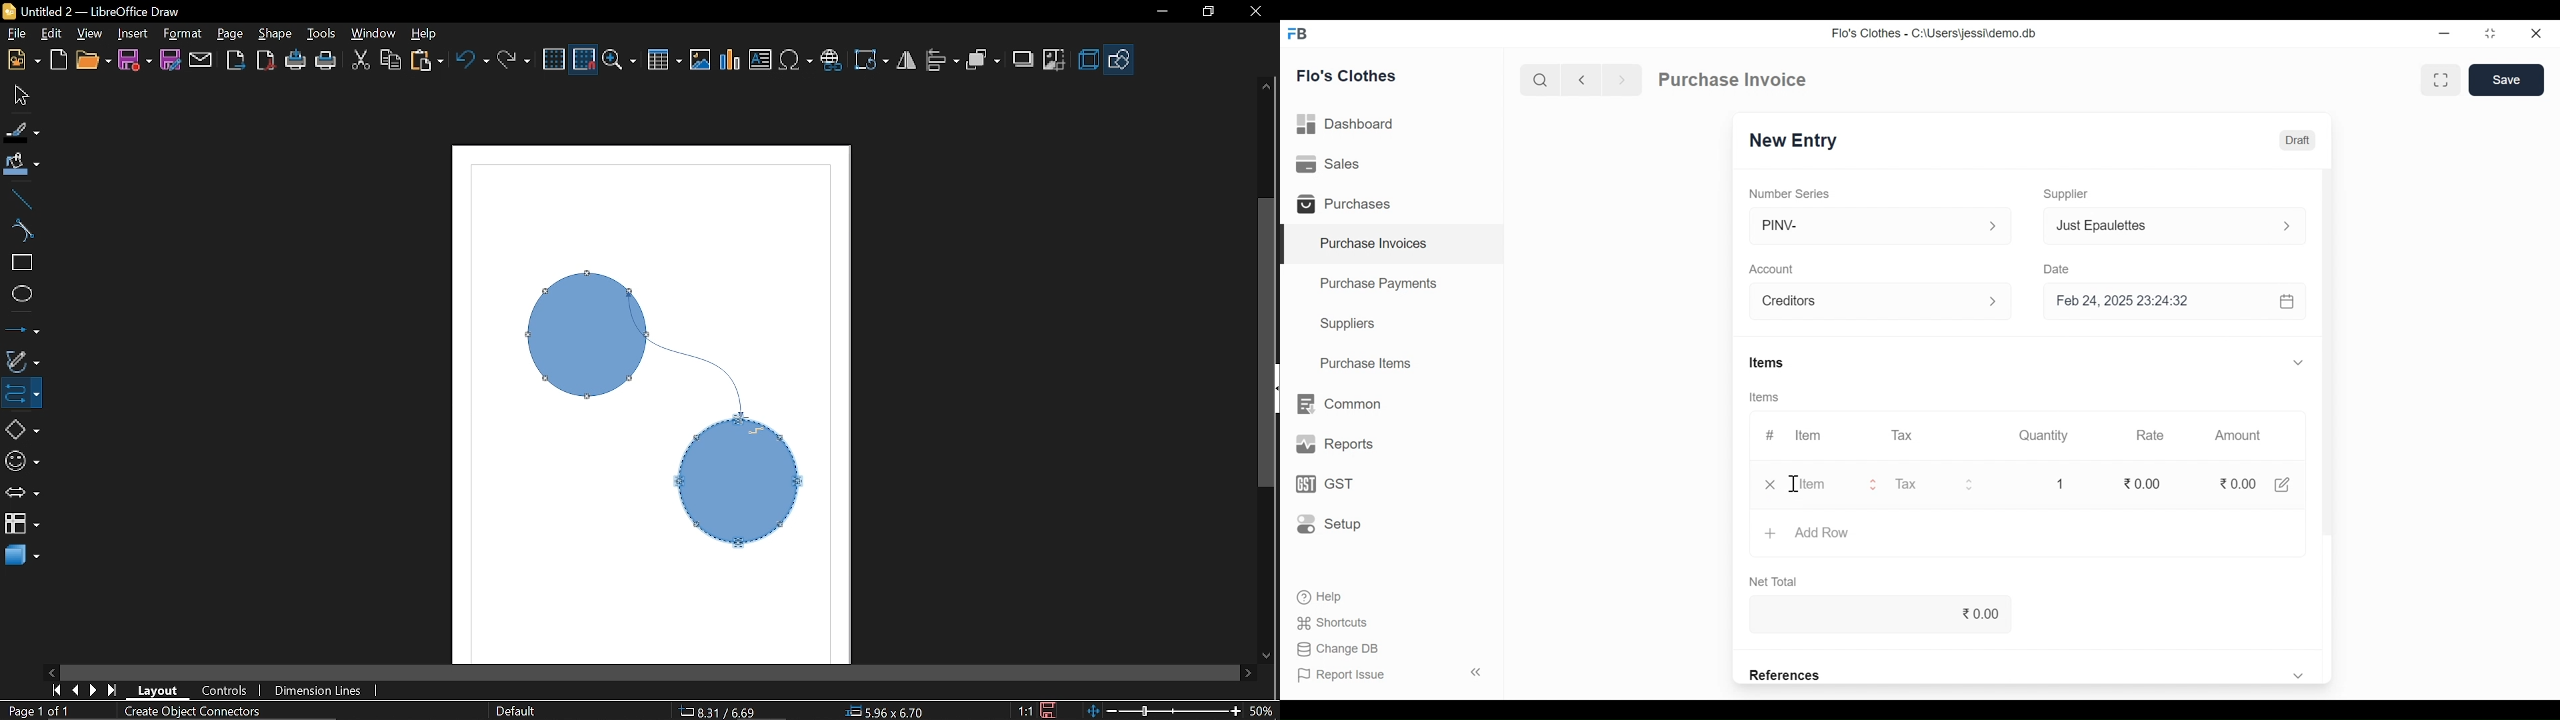  I want to click on Line, so click(19, 200).